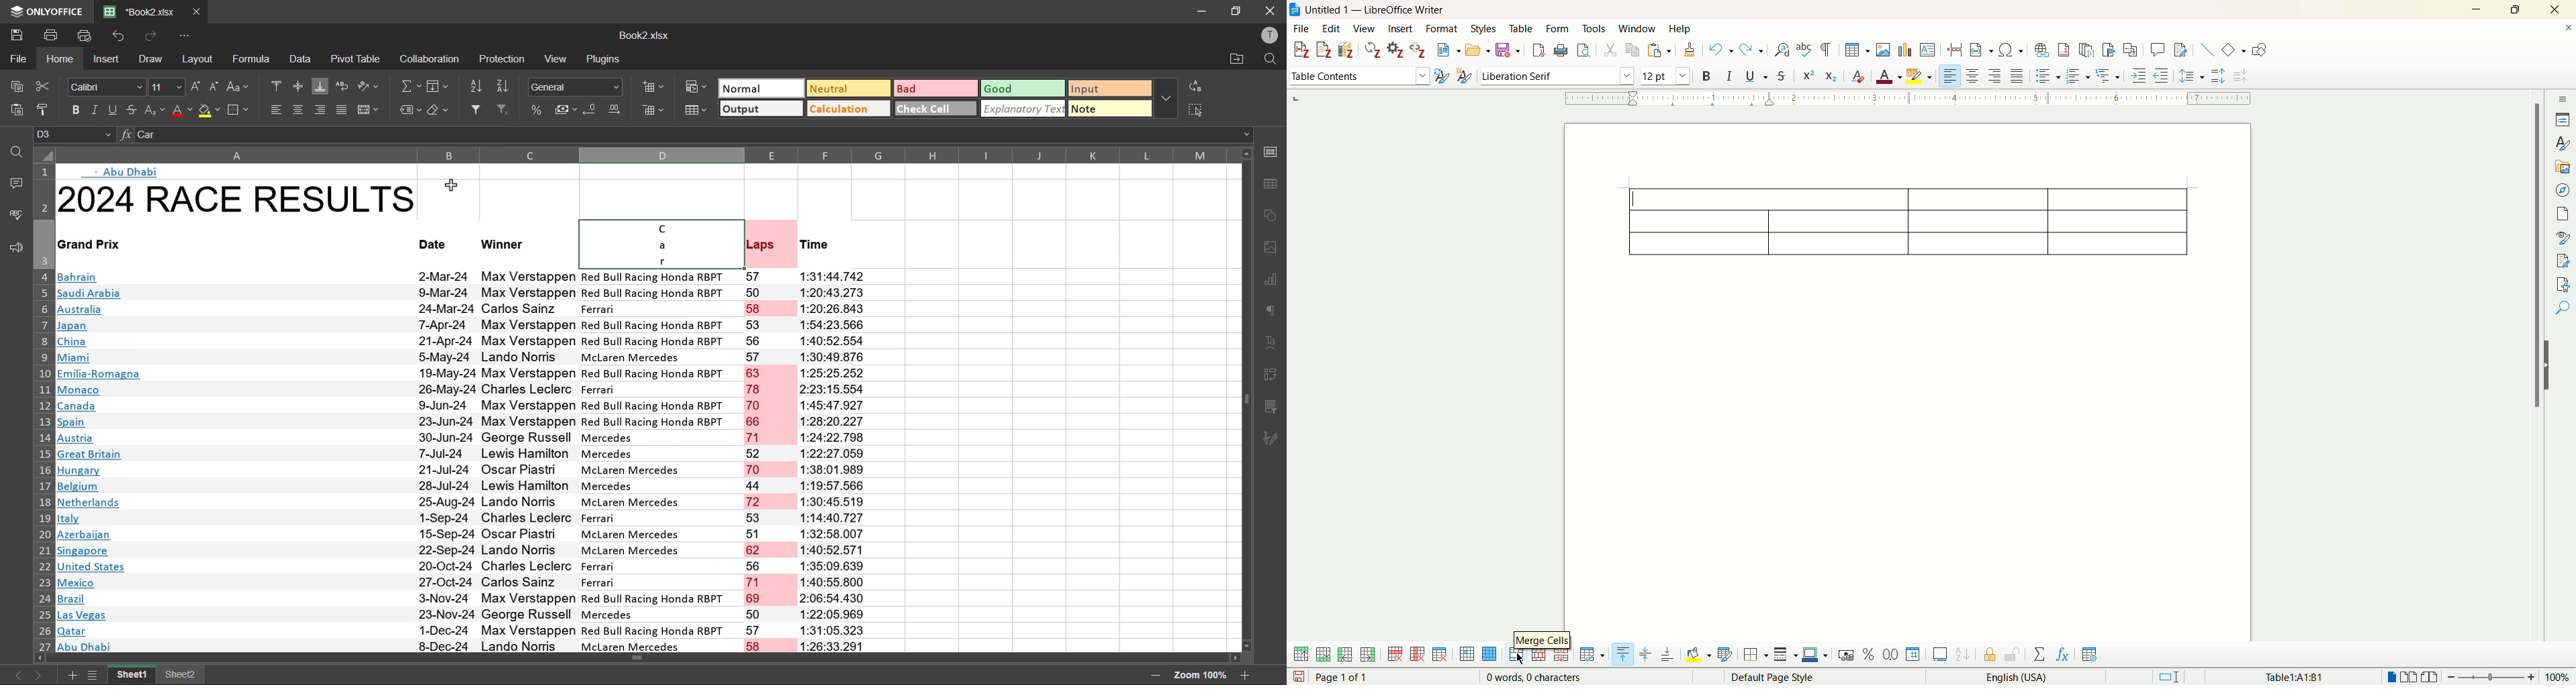 The height and width of the screenshot is (700, 2576). Describe the element at coordinates (1348, 651) in the screenshot. I see `insert column before` at that location.